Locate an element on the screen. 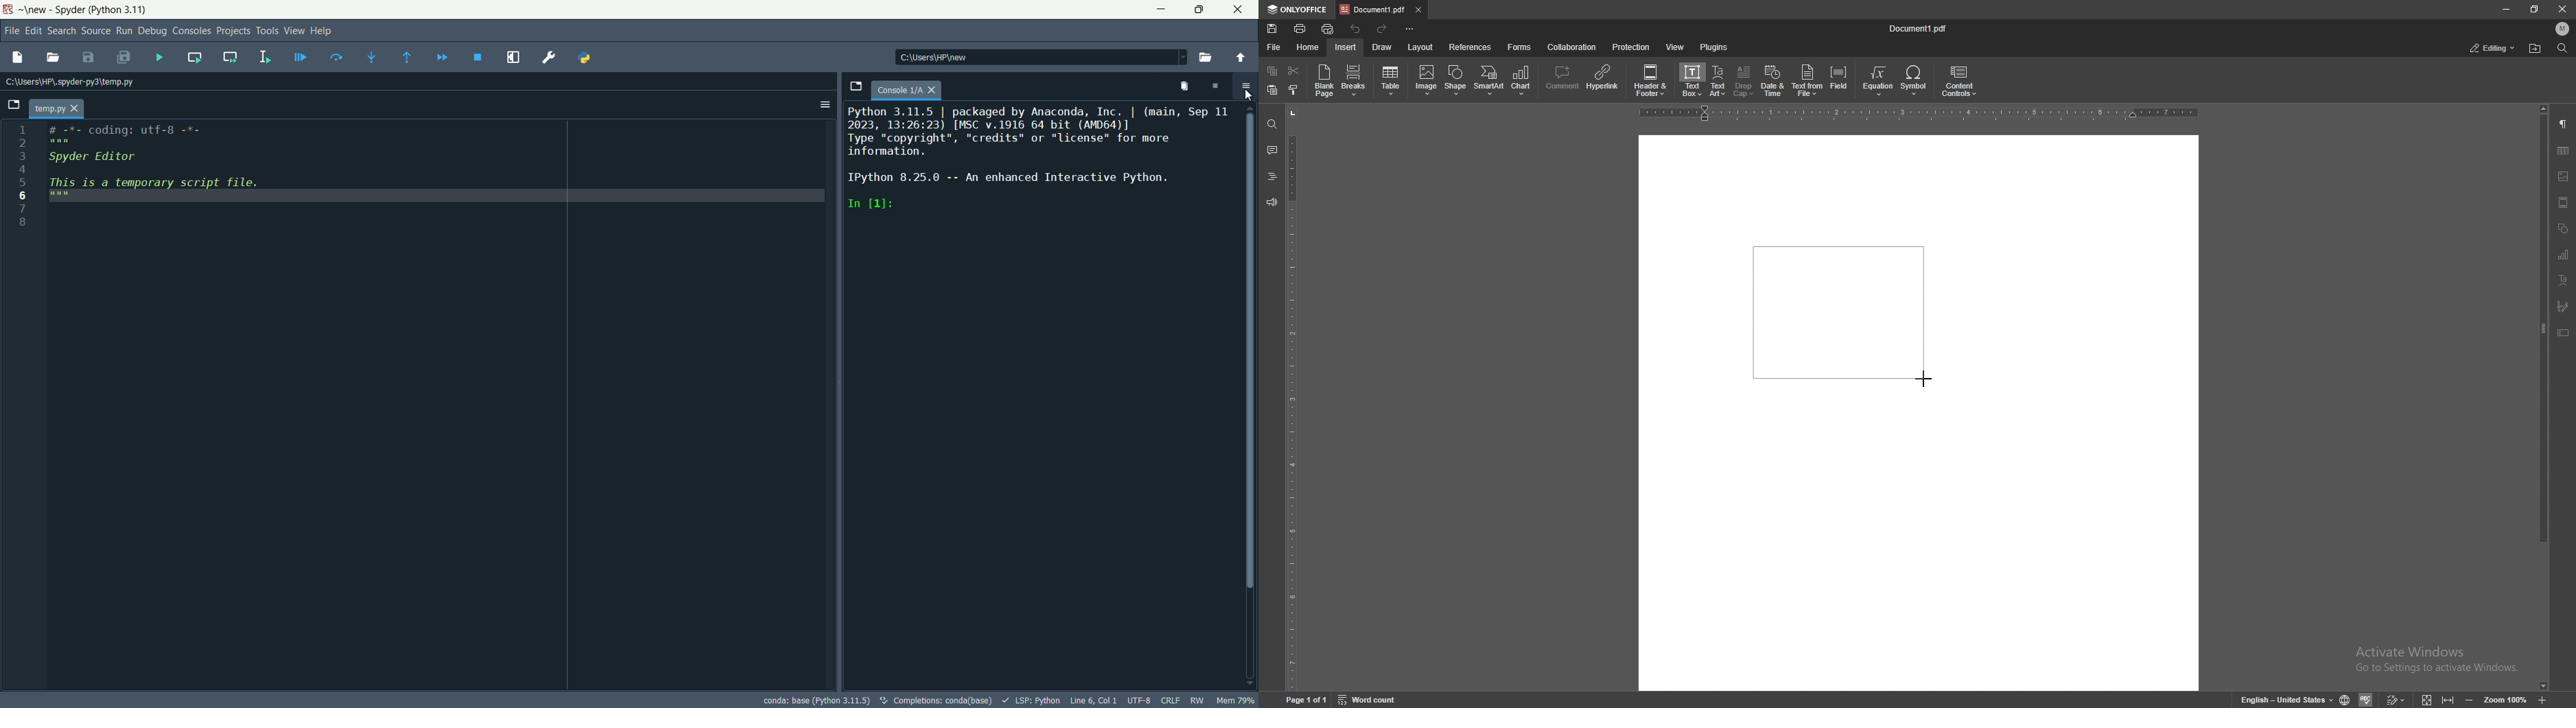 The image size is (2576, 728). UTF-8 is located at coordinates (1140, 701).